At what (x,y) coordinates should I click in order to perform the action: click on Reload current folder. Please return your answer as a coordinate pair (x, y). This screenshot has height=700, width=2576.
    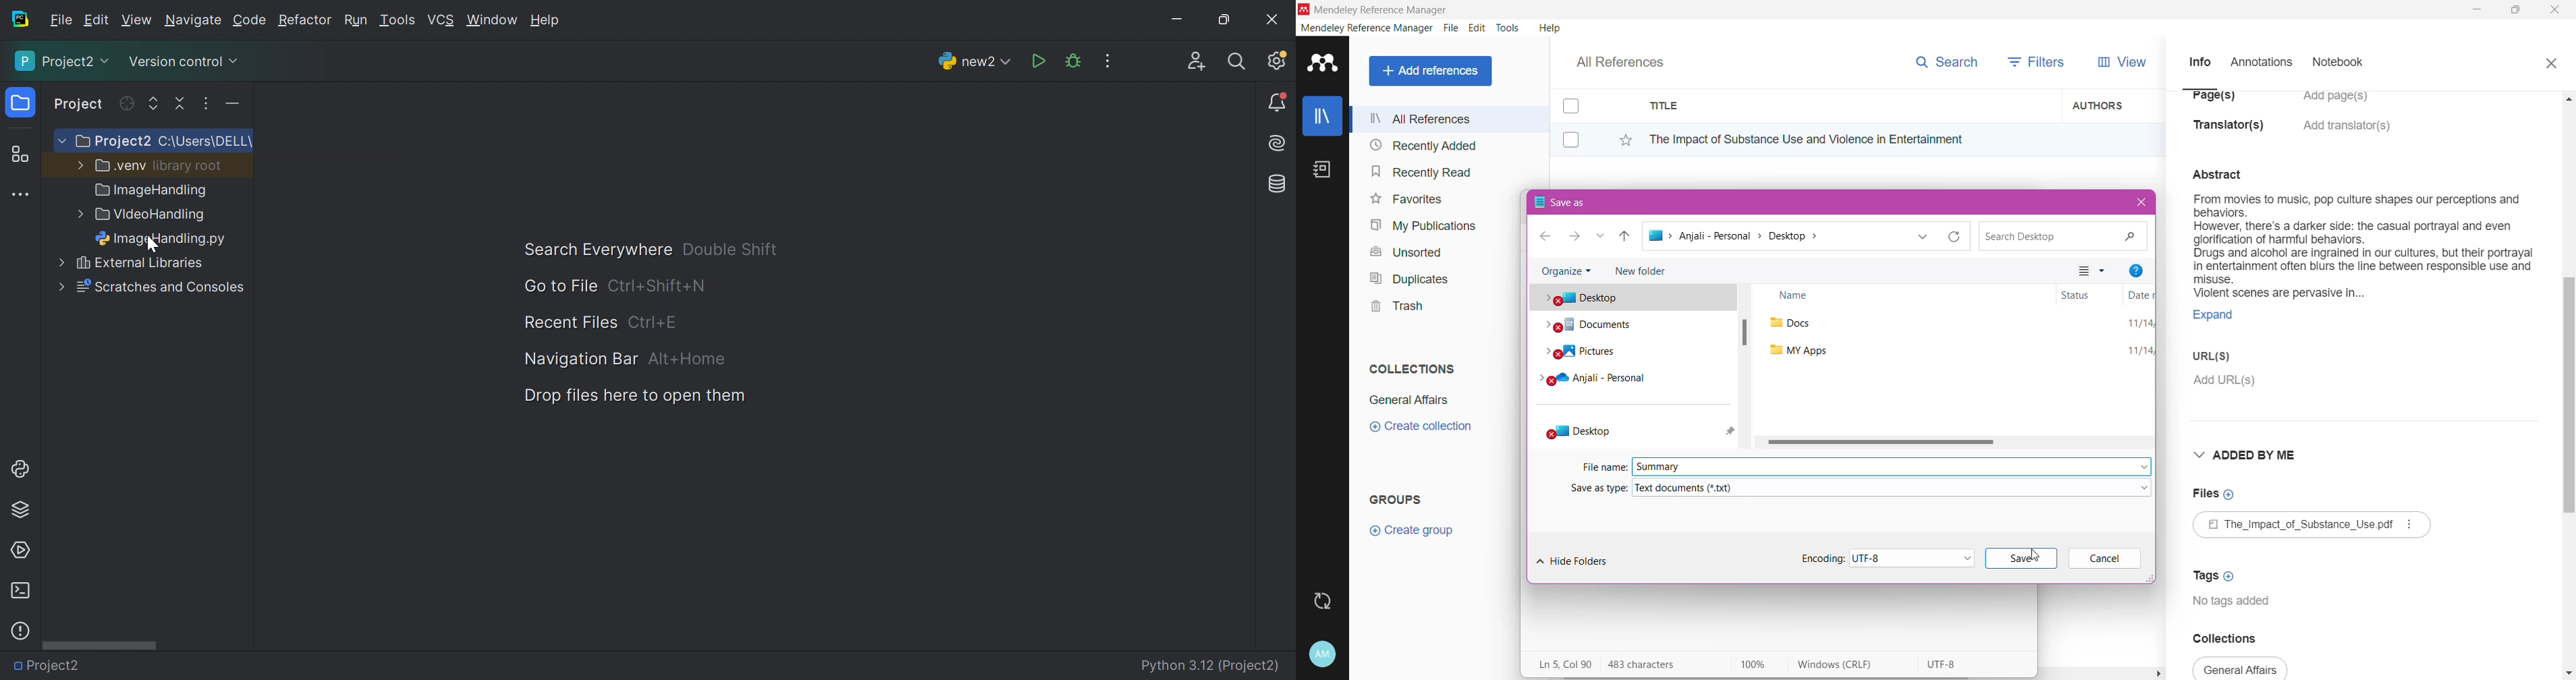
    Looking at the image, I should click on (1957, 237).